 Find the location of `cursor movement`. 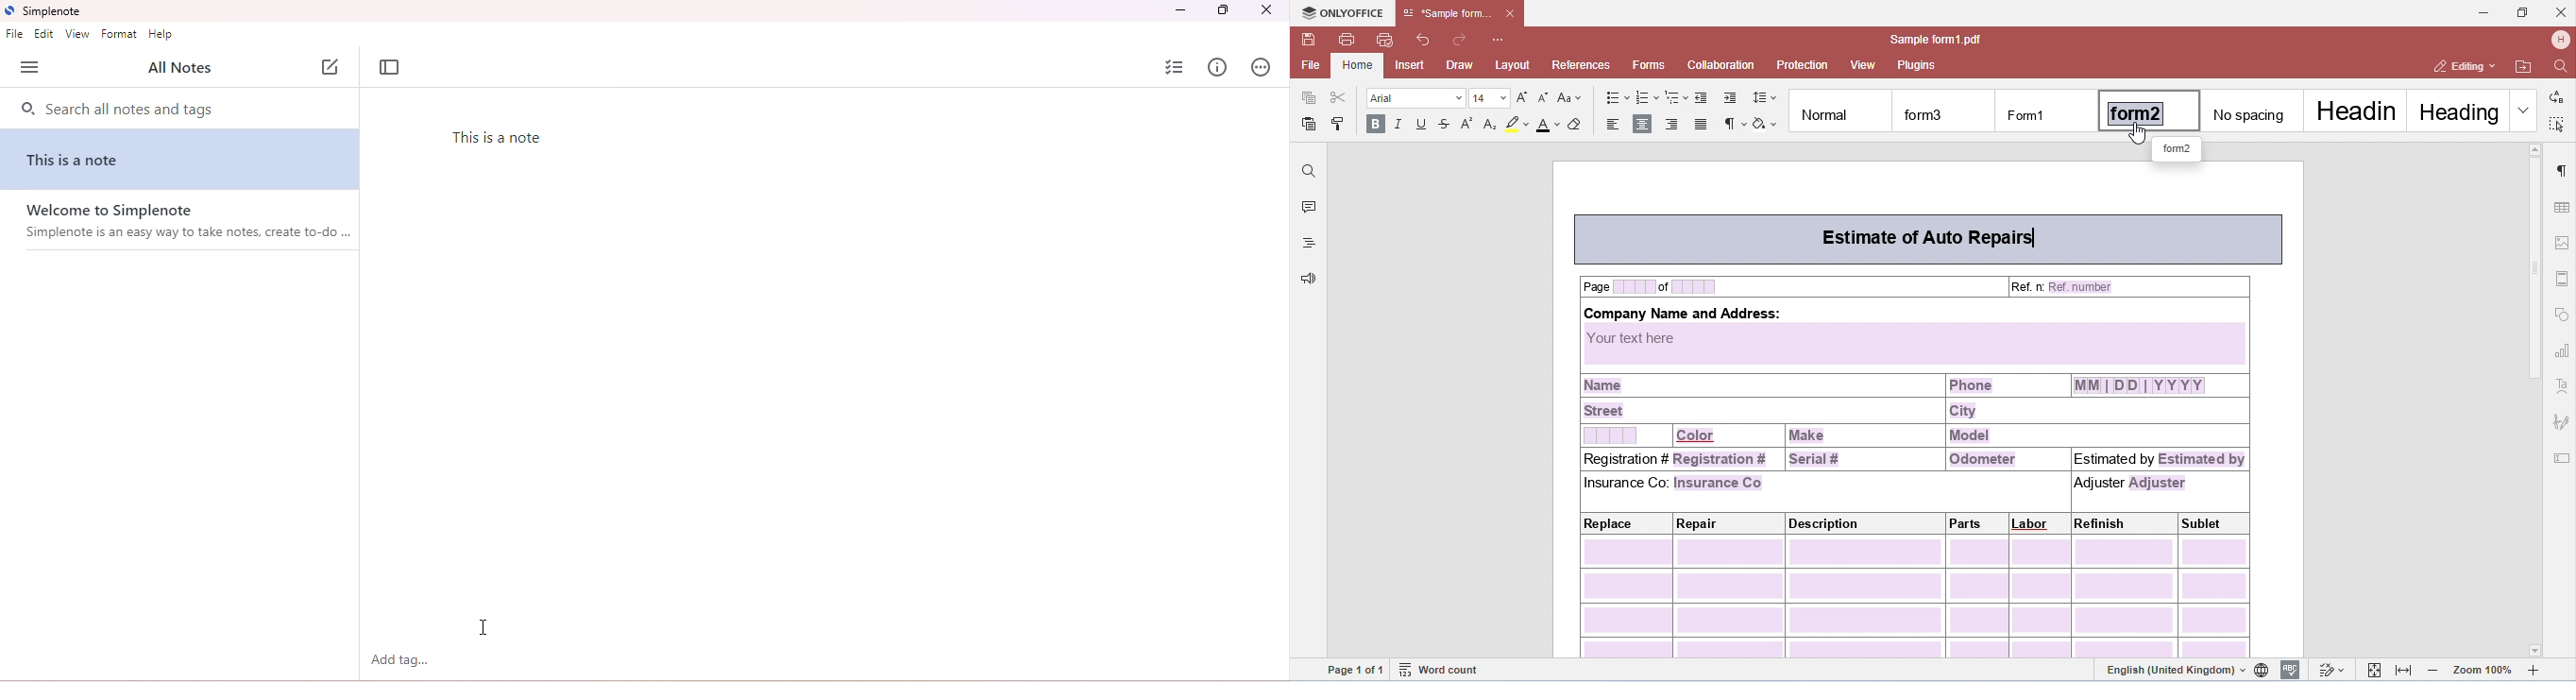

cursor movement is located at coordinates (483, 628).